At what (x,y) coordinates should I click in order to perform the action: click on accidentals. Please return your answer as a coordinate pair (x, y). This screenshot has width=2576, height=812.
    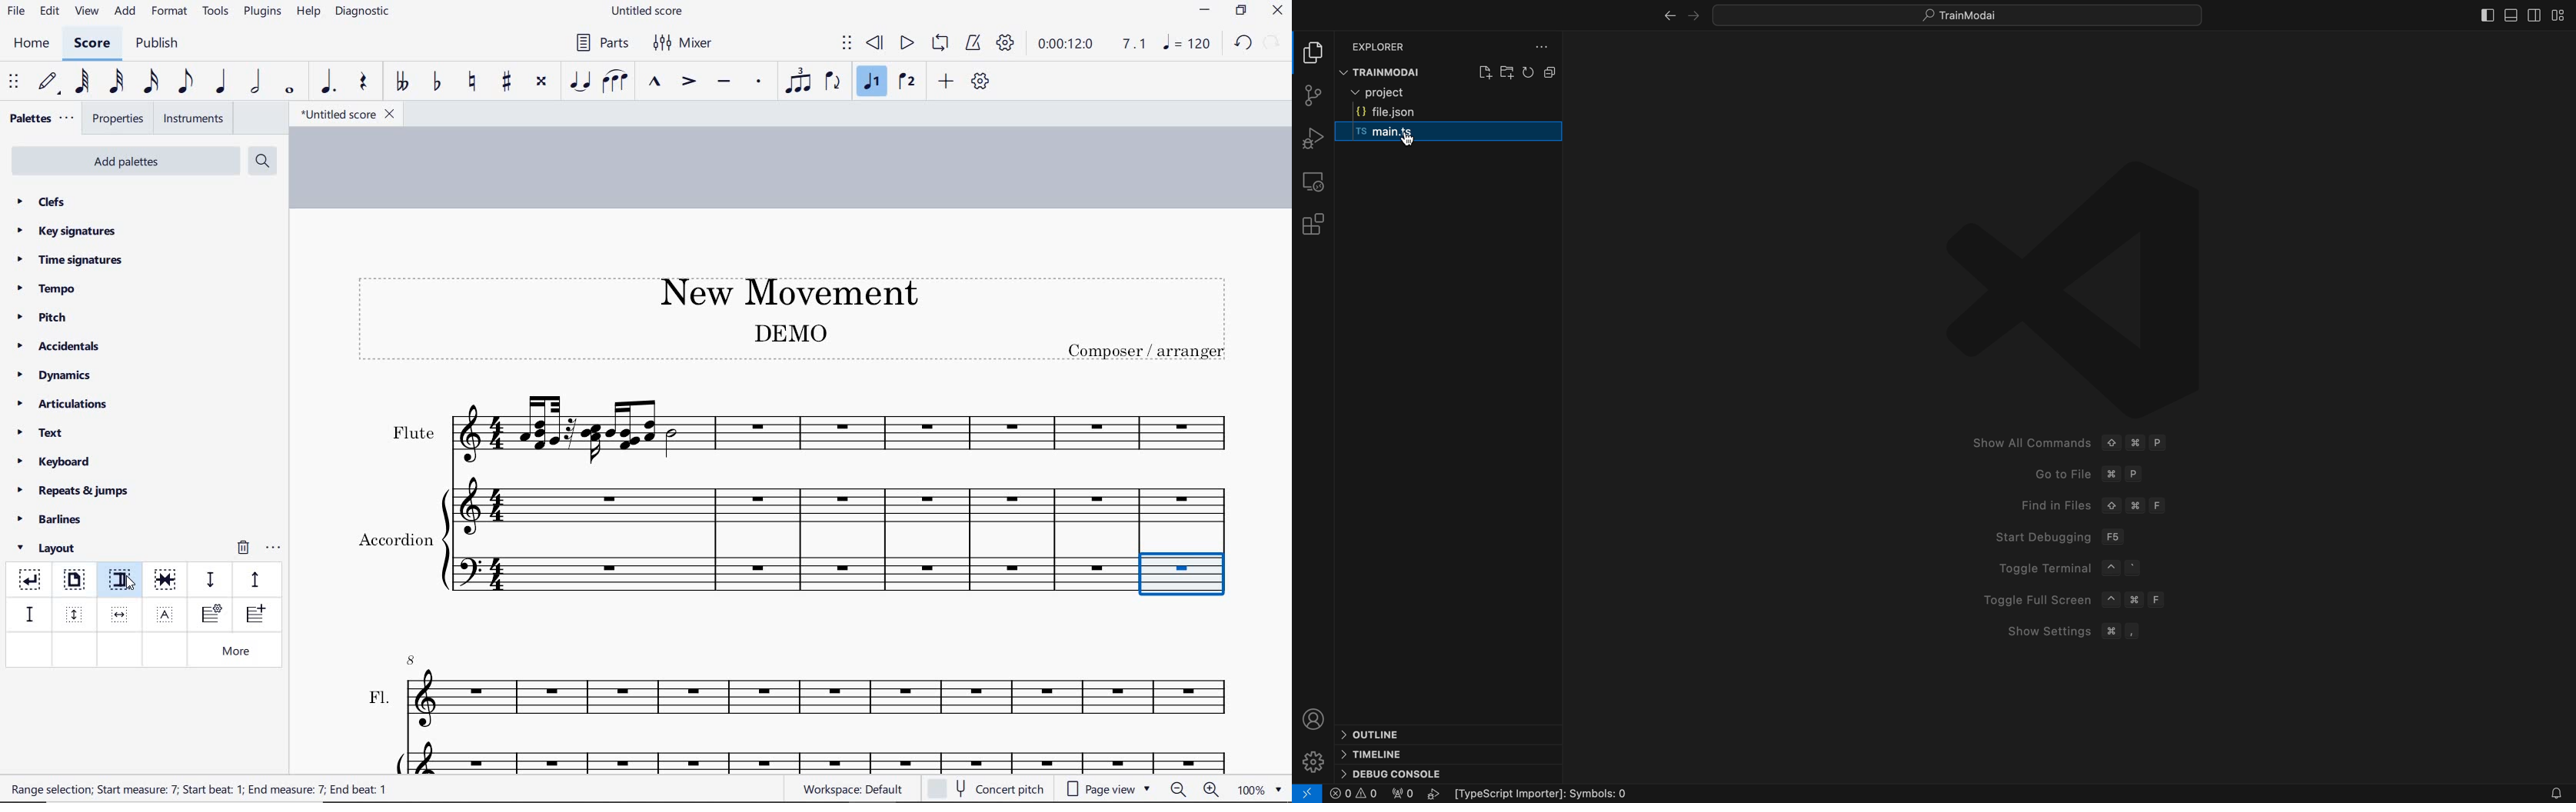
    Looking at the image, I should click on (61, 345).